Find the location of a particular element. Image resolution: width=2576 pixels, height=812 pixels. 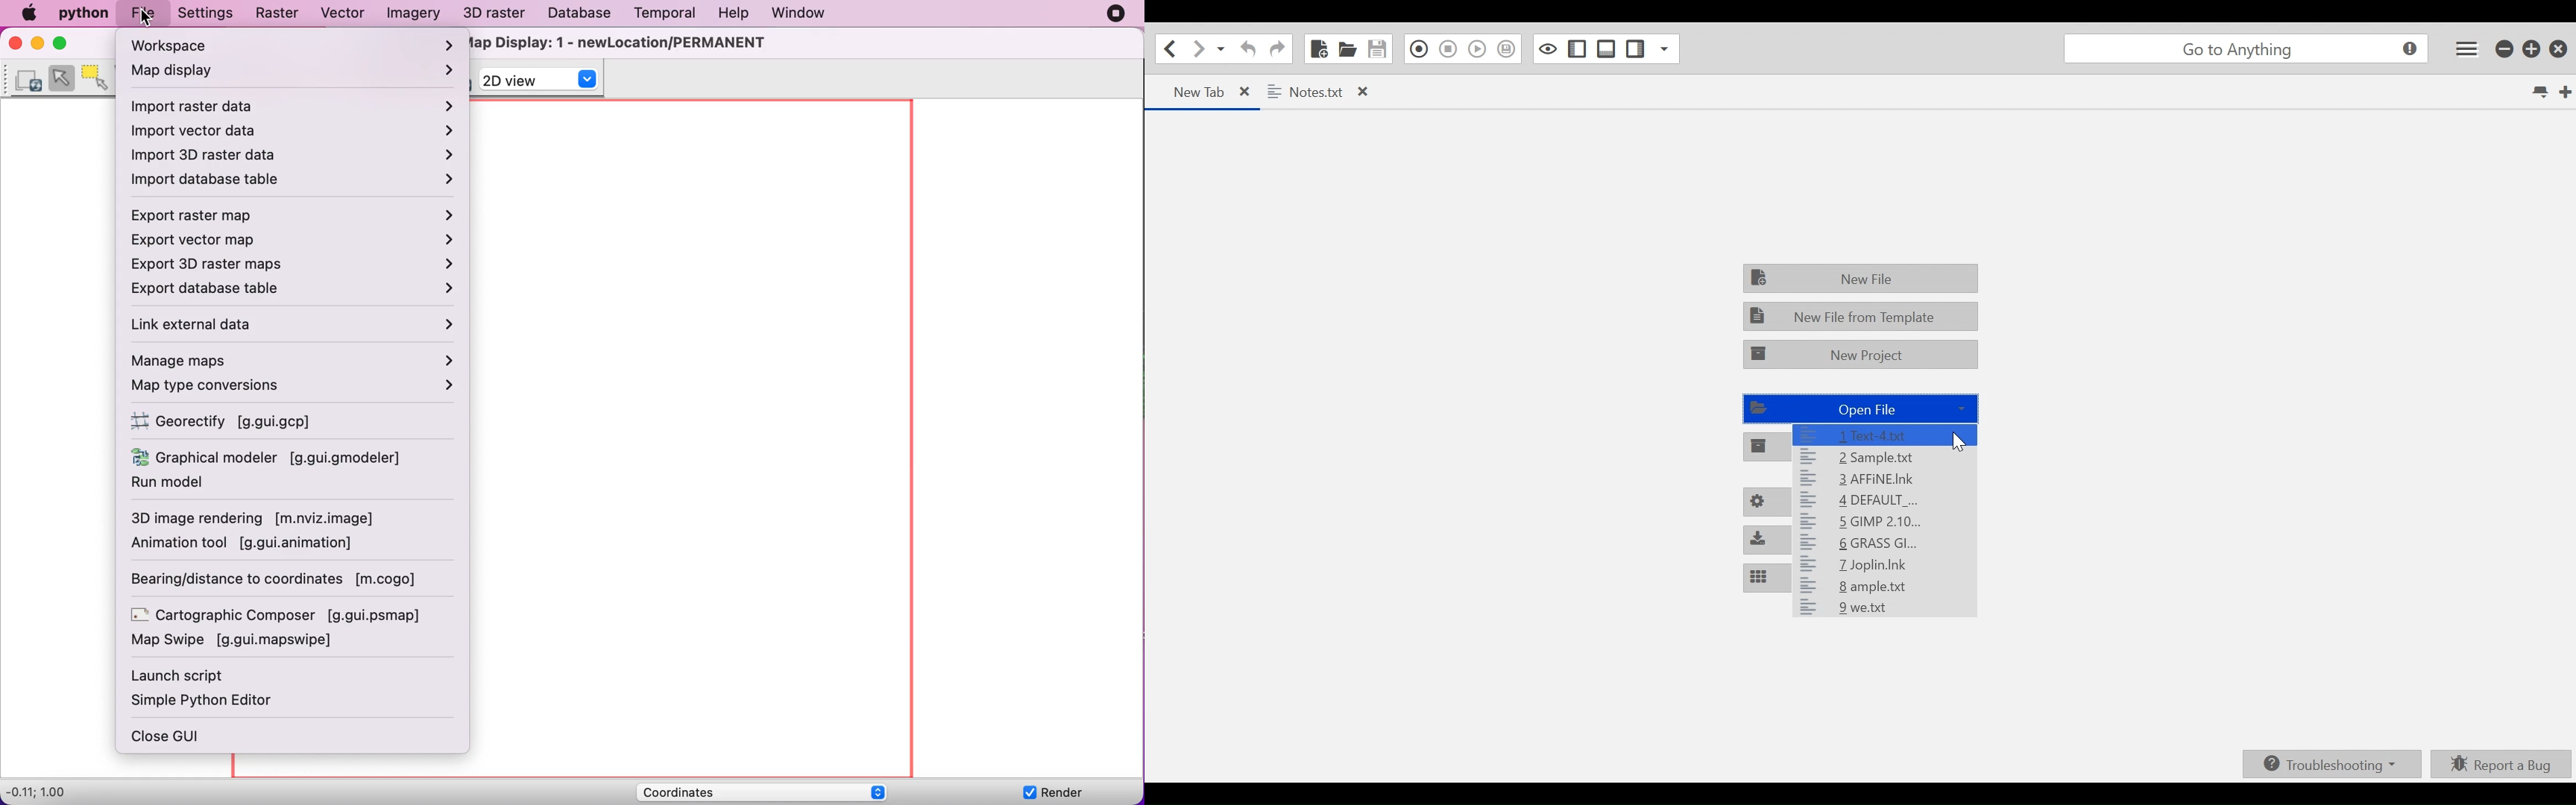

go to anything is located at coordinates (2243, 49).